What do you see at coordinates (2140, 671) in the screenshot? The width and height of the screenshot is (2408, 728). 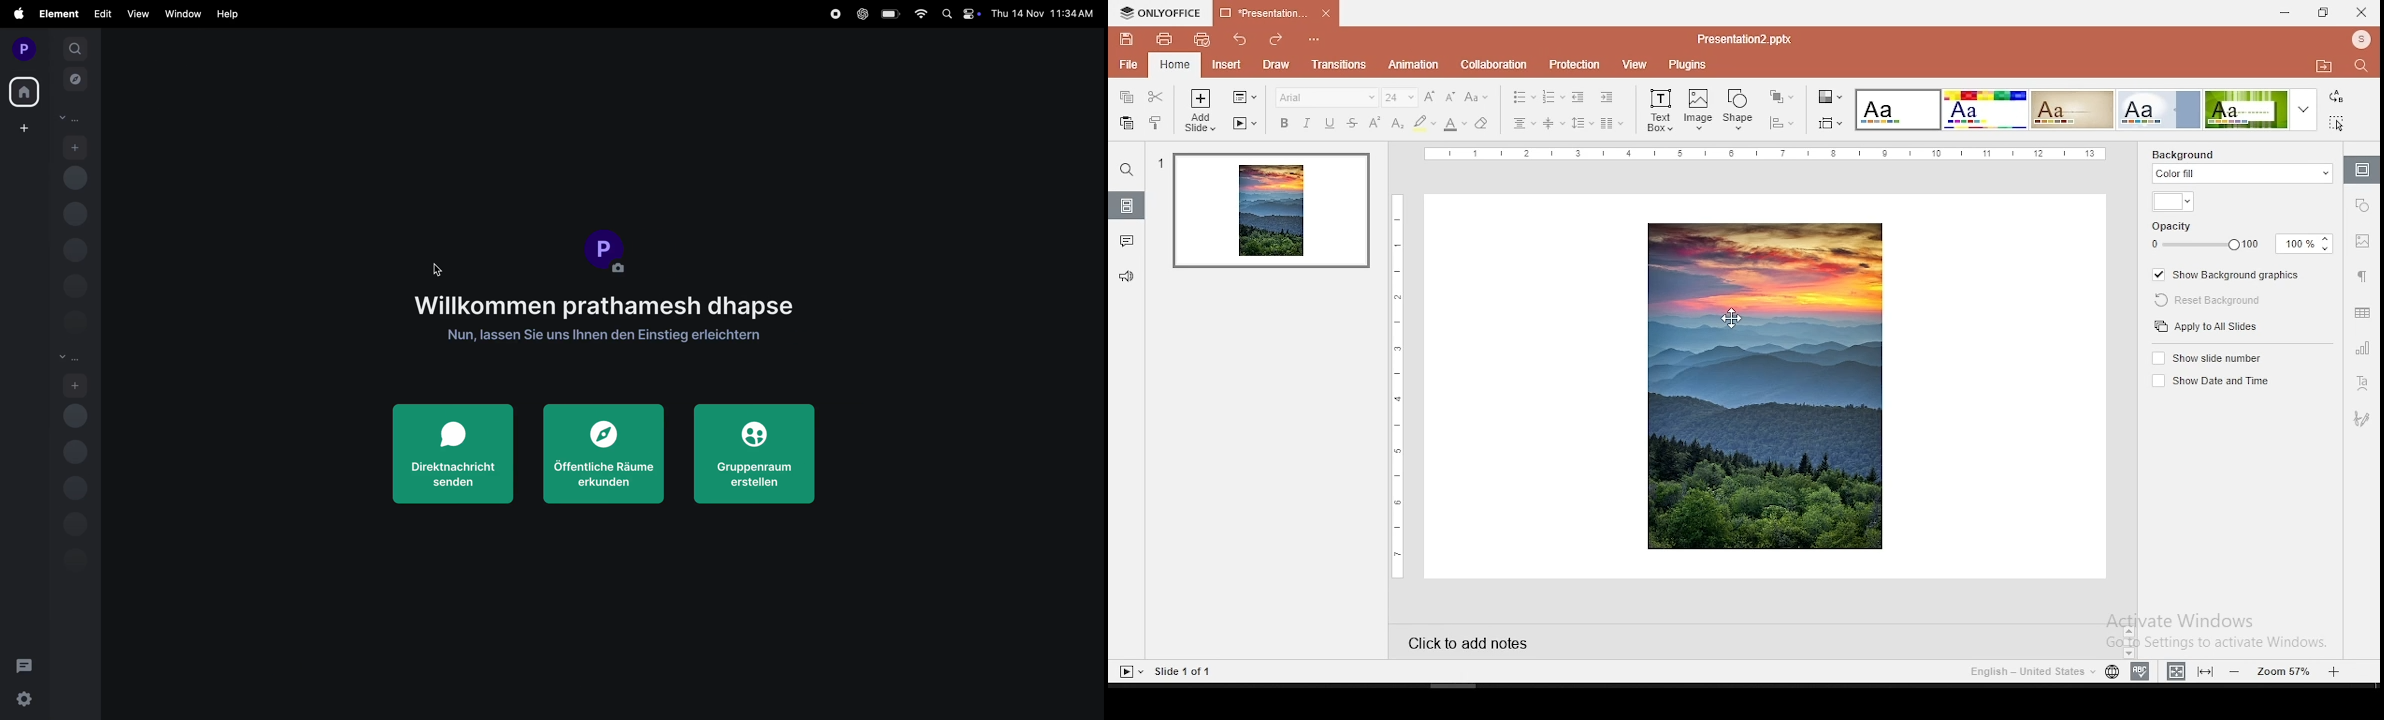 I see `spell check` at bounding box center [2140, 671].